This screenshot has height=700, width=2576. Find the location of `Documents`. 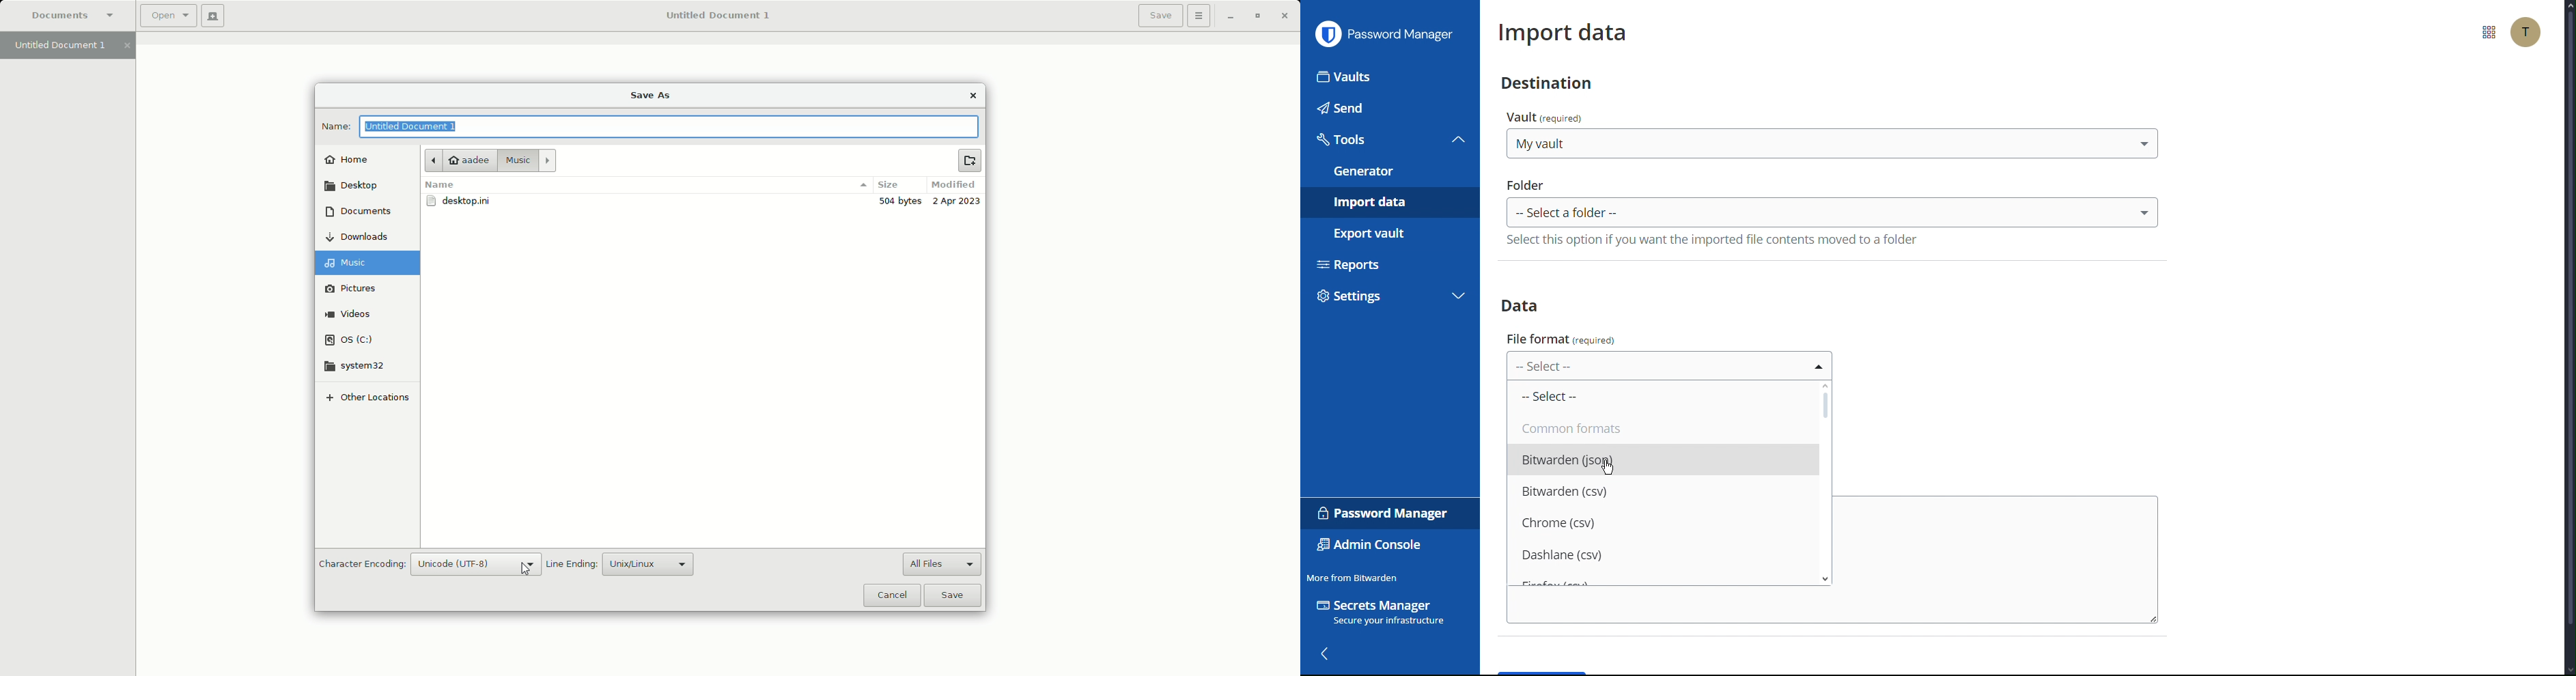

Documents is located at coordinates (361, 211).